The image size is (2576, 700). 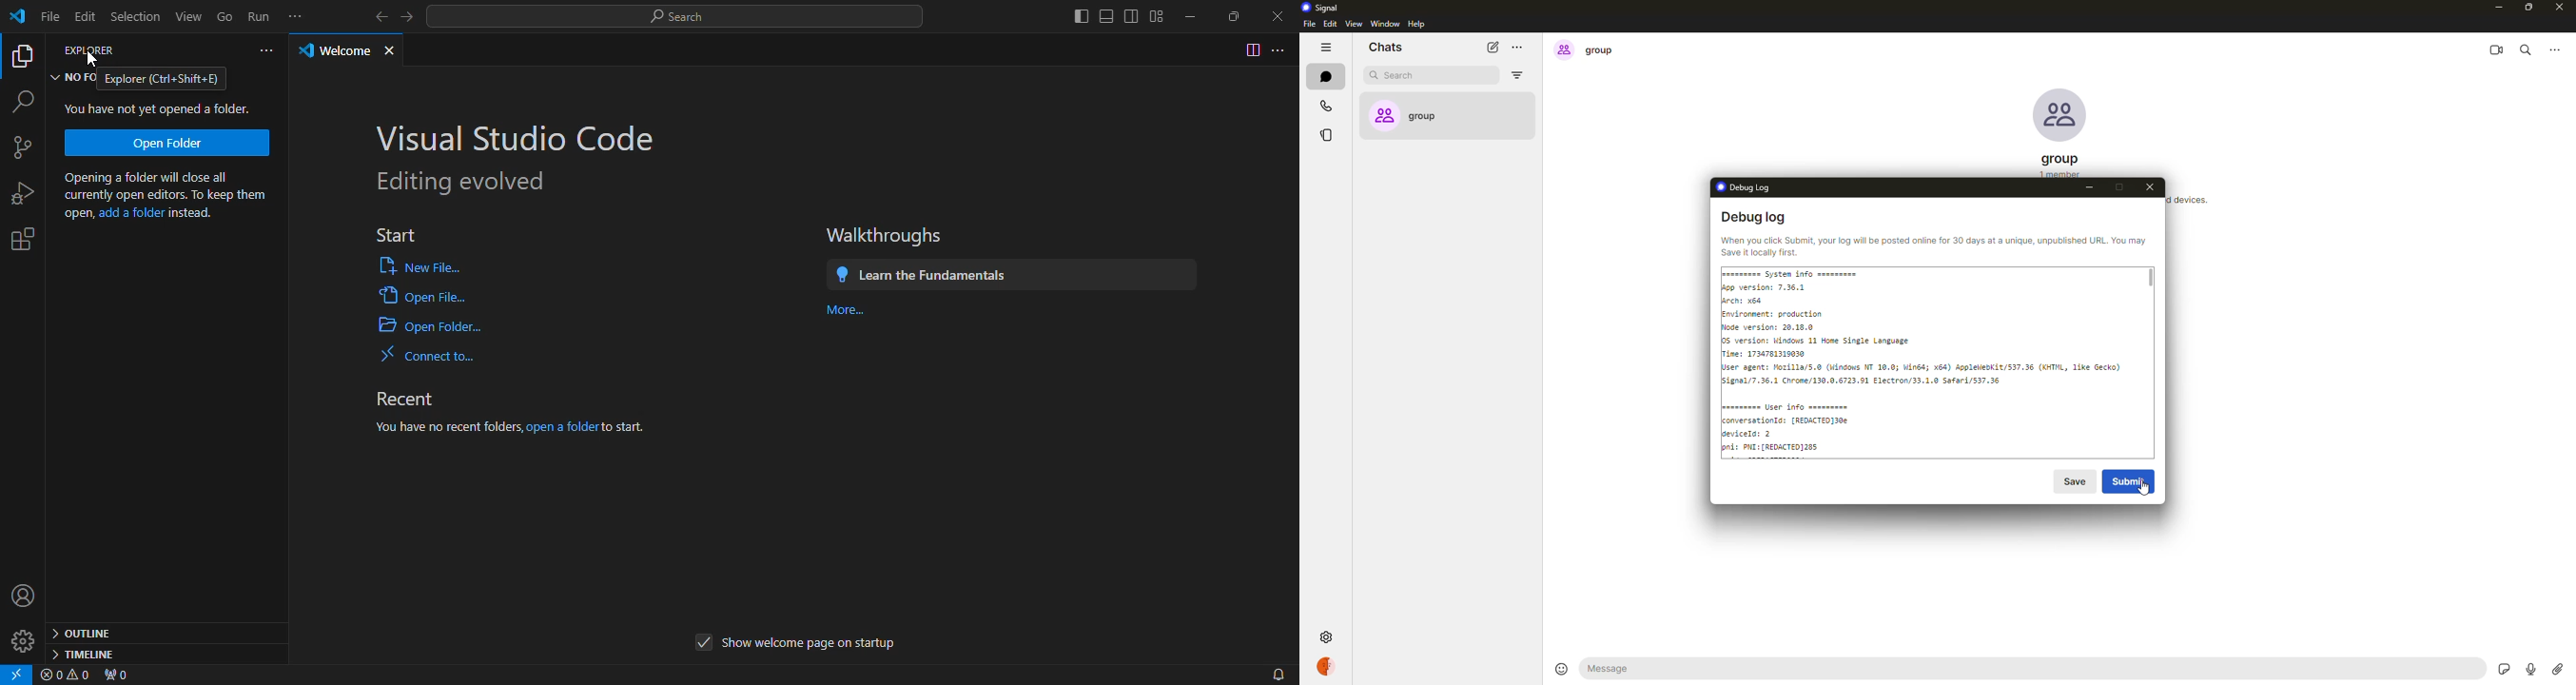 What do you see at coordinates (425, 299) in the screenshot?
I see `Open File` at bounding box center [425, 299].